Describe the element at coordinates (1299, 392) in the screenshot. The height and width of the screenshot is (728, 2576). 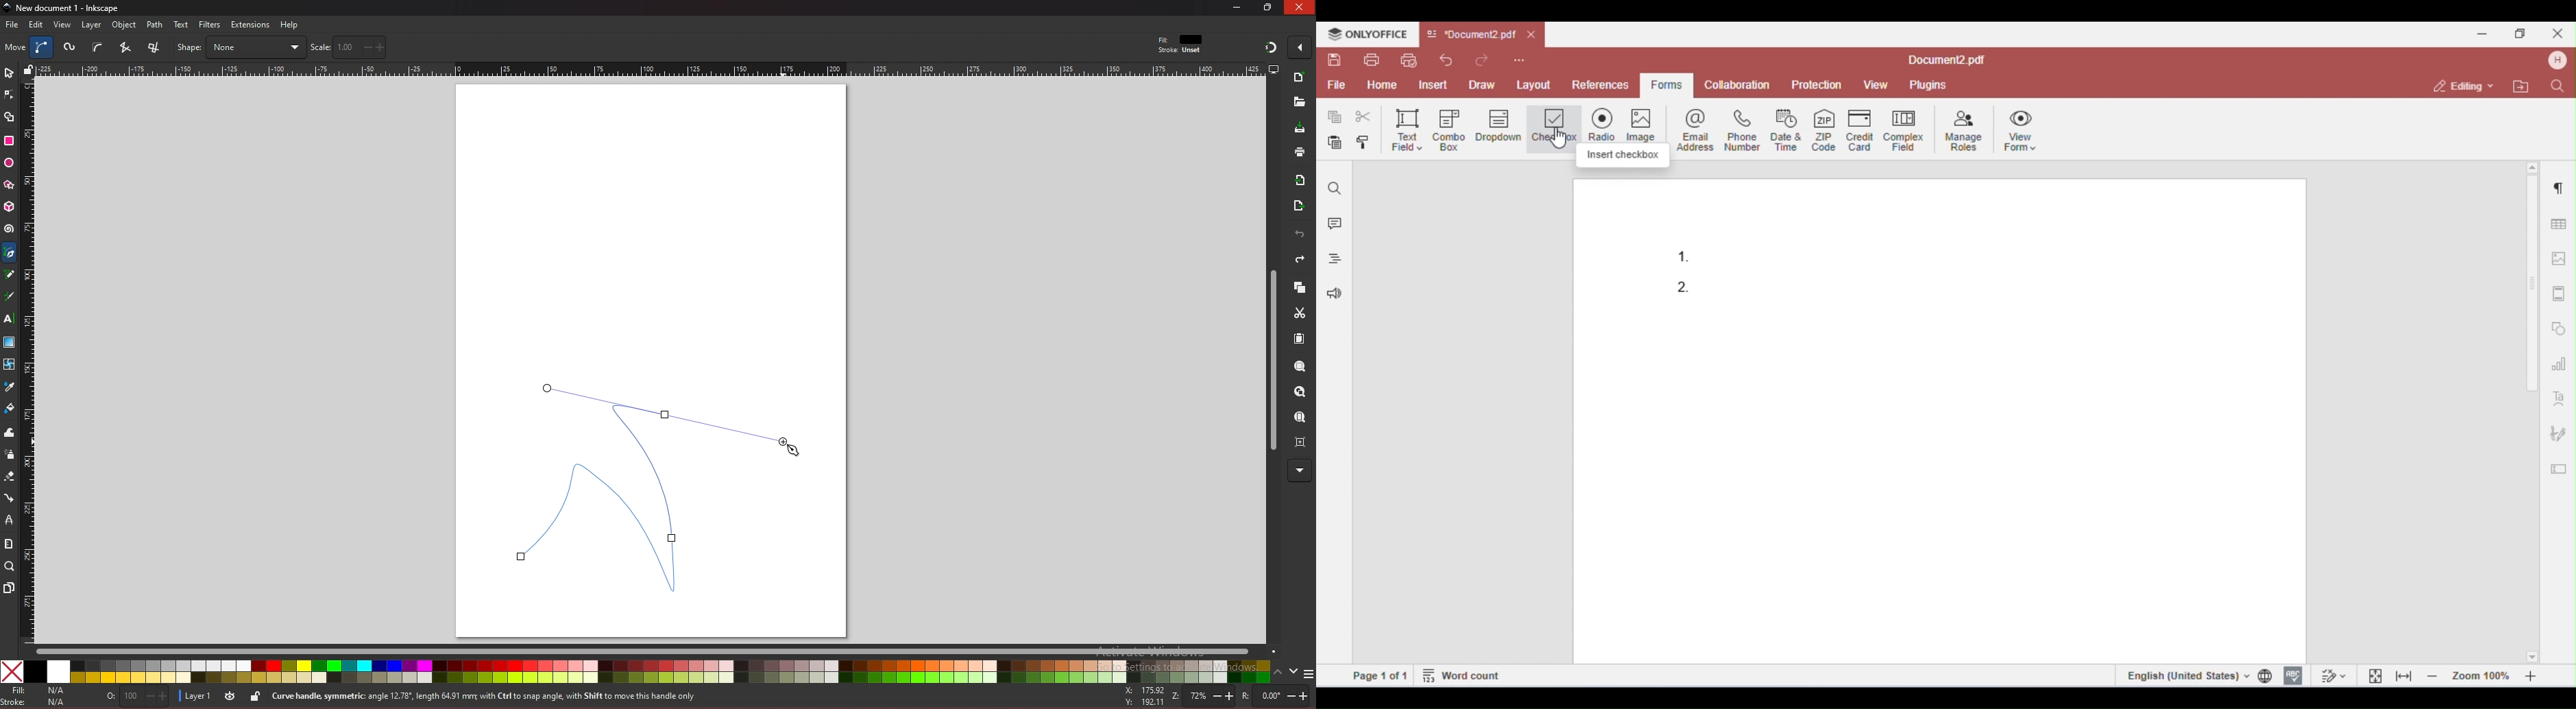
I see `zoom drawing` at that location.